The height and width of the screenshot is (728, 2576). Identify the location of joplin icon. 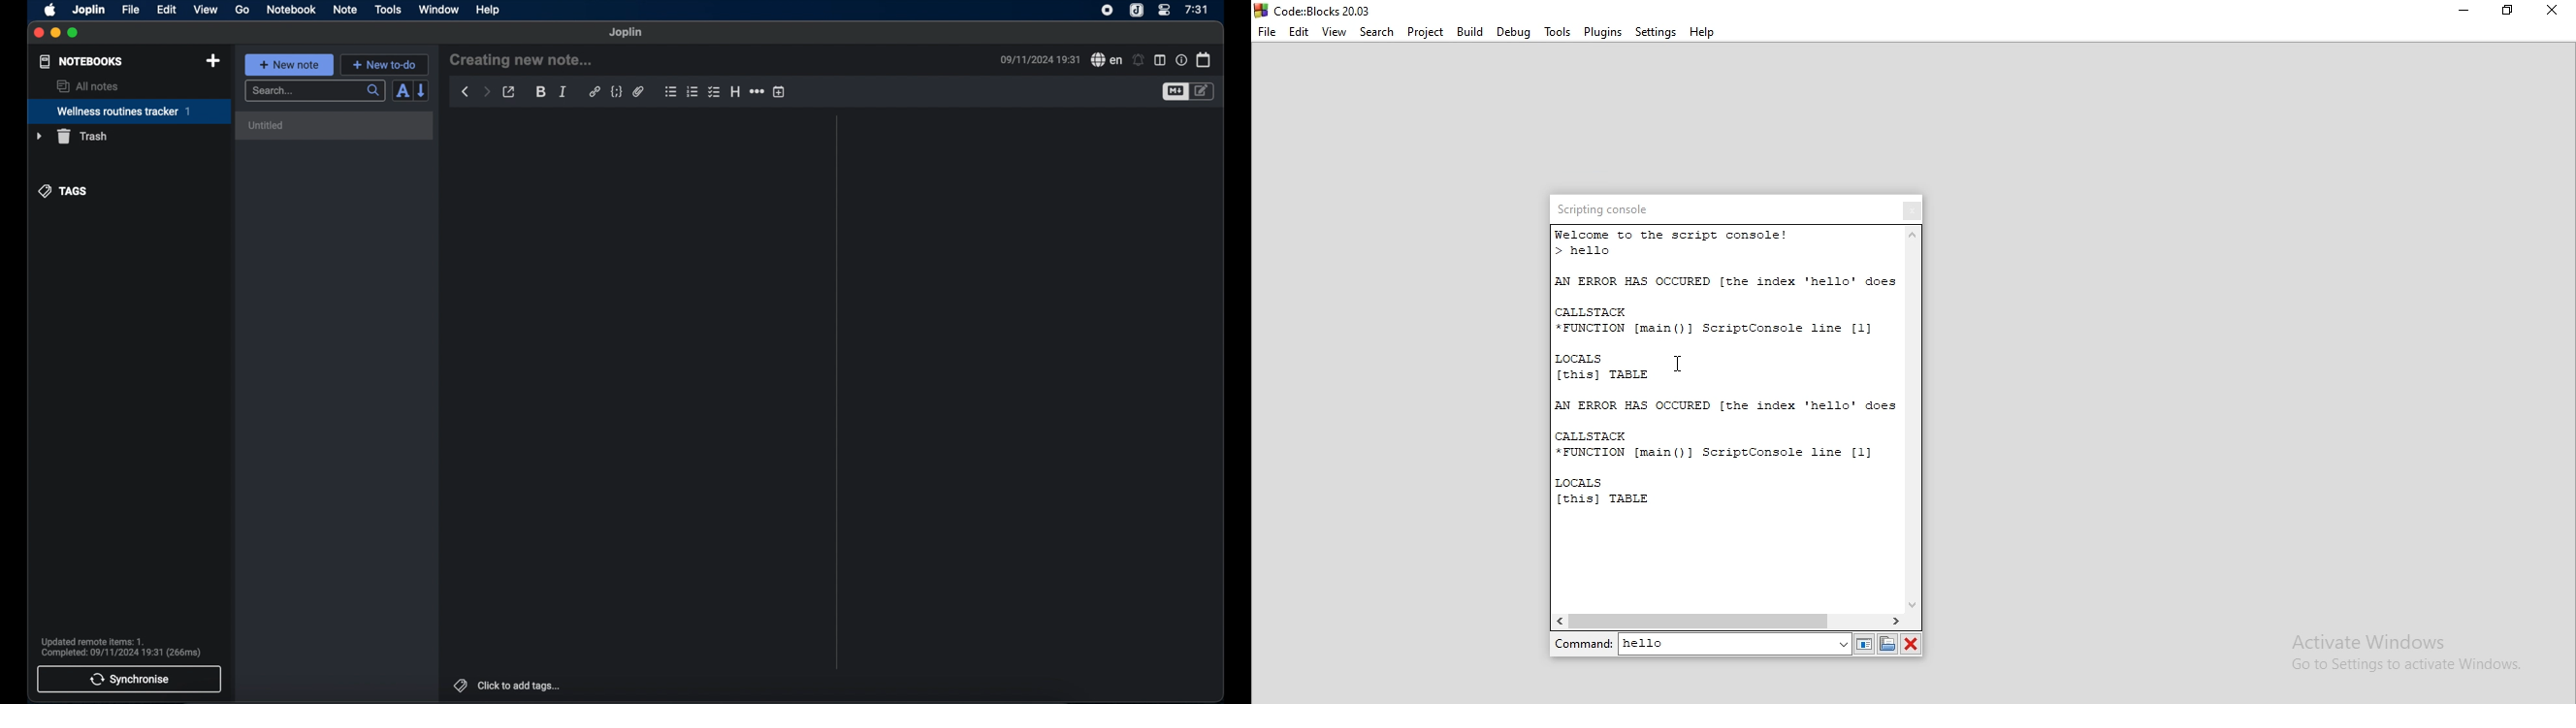
(1138, 10).